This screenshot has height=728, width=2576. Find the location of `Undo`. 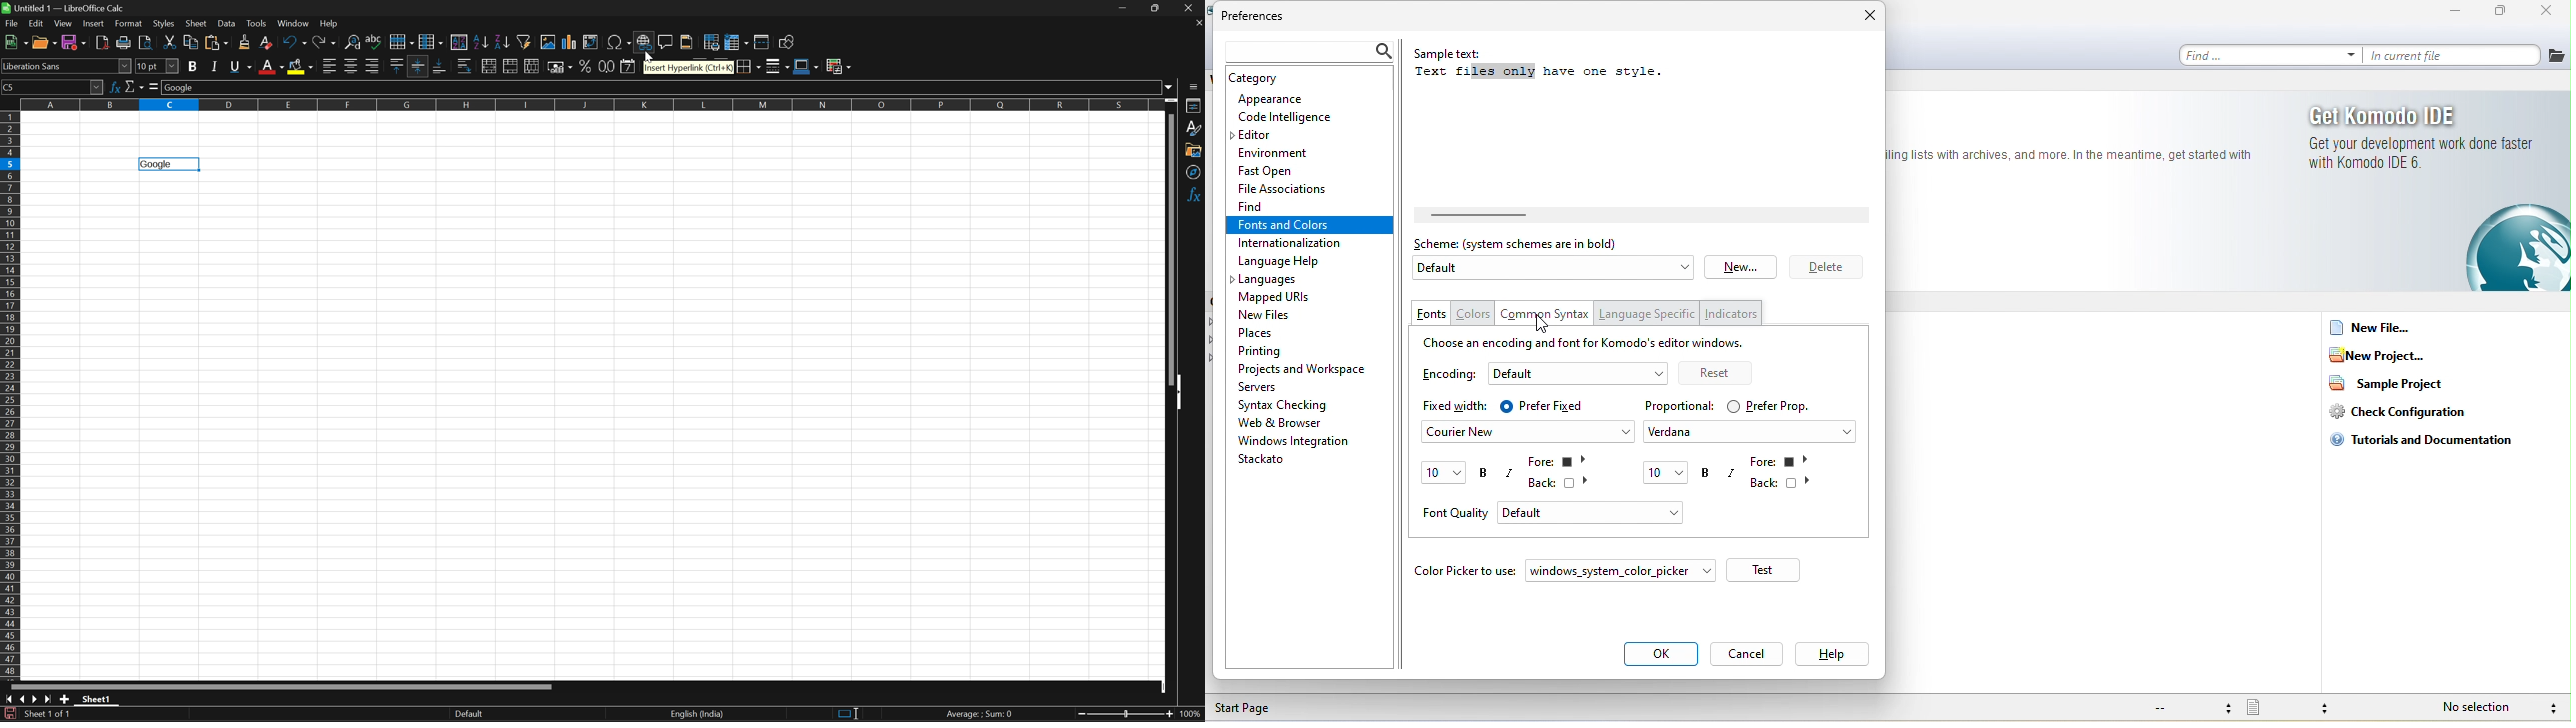

Undo is located at coordinates (295, 43).